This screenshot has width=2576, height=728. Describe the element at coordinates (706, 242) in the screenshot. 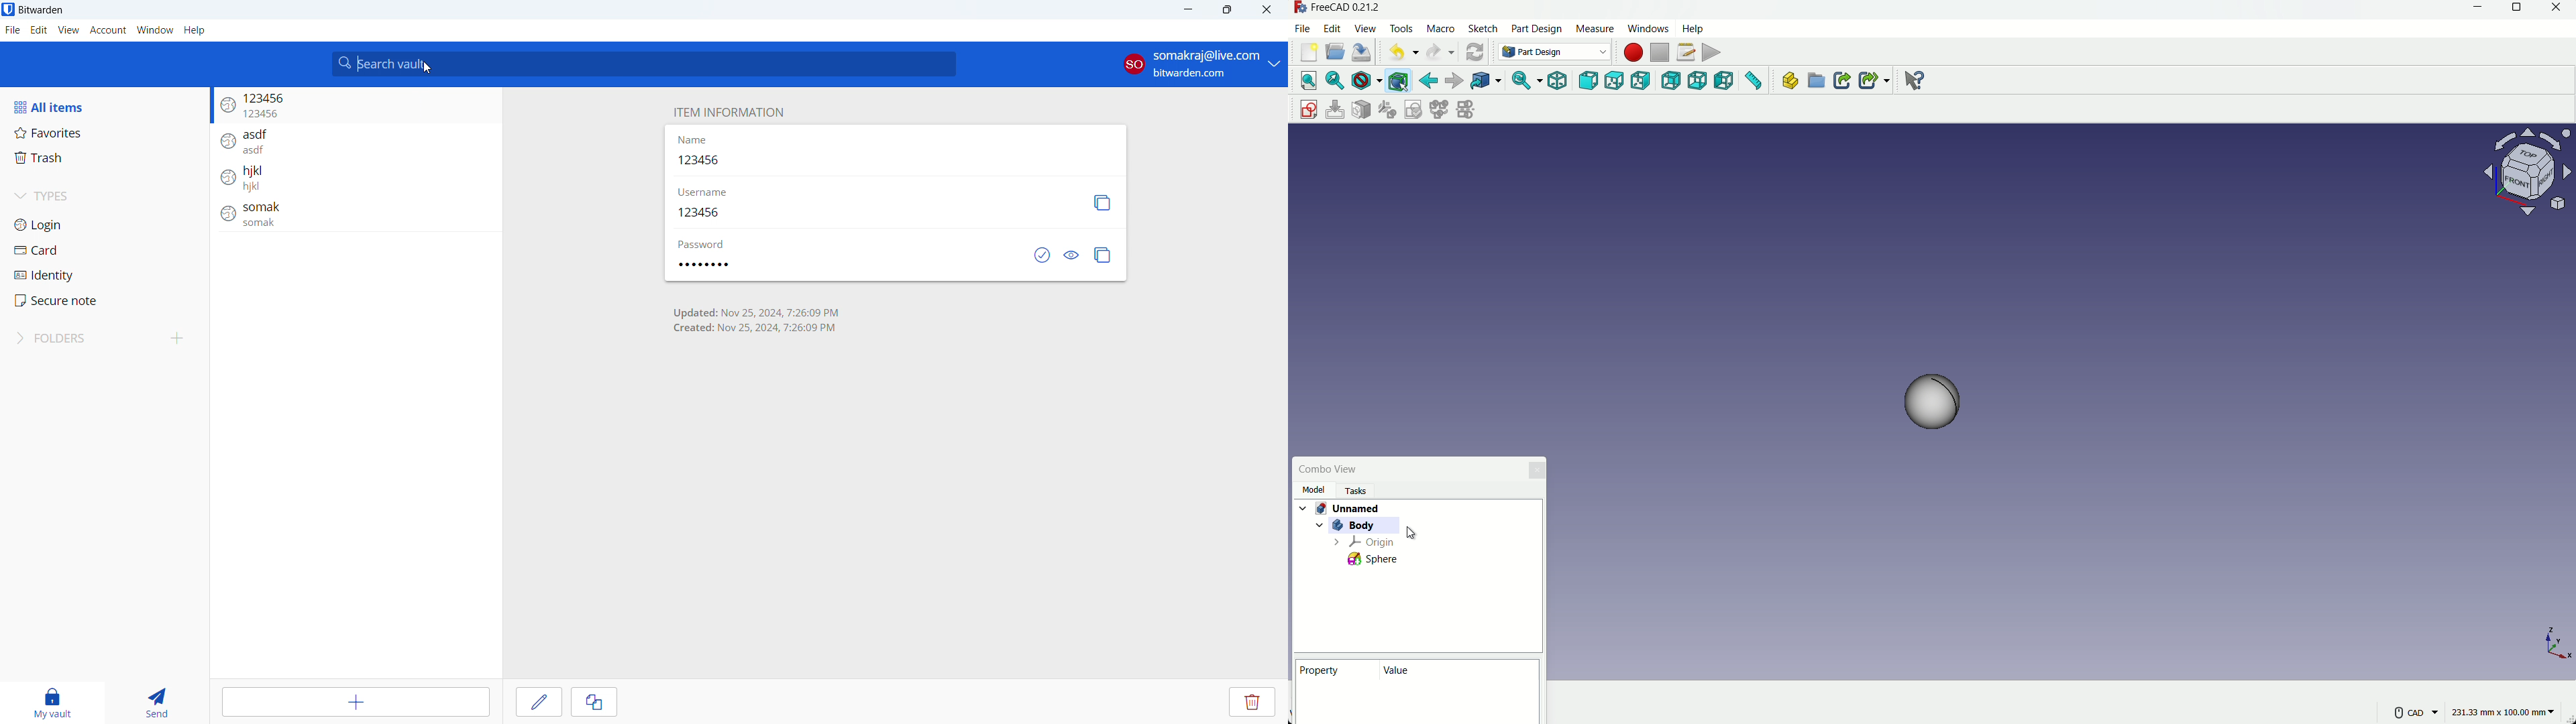

I see `password label` at that location.